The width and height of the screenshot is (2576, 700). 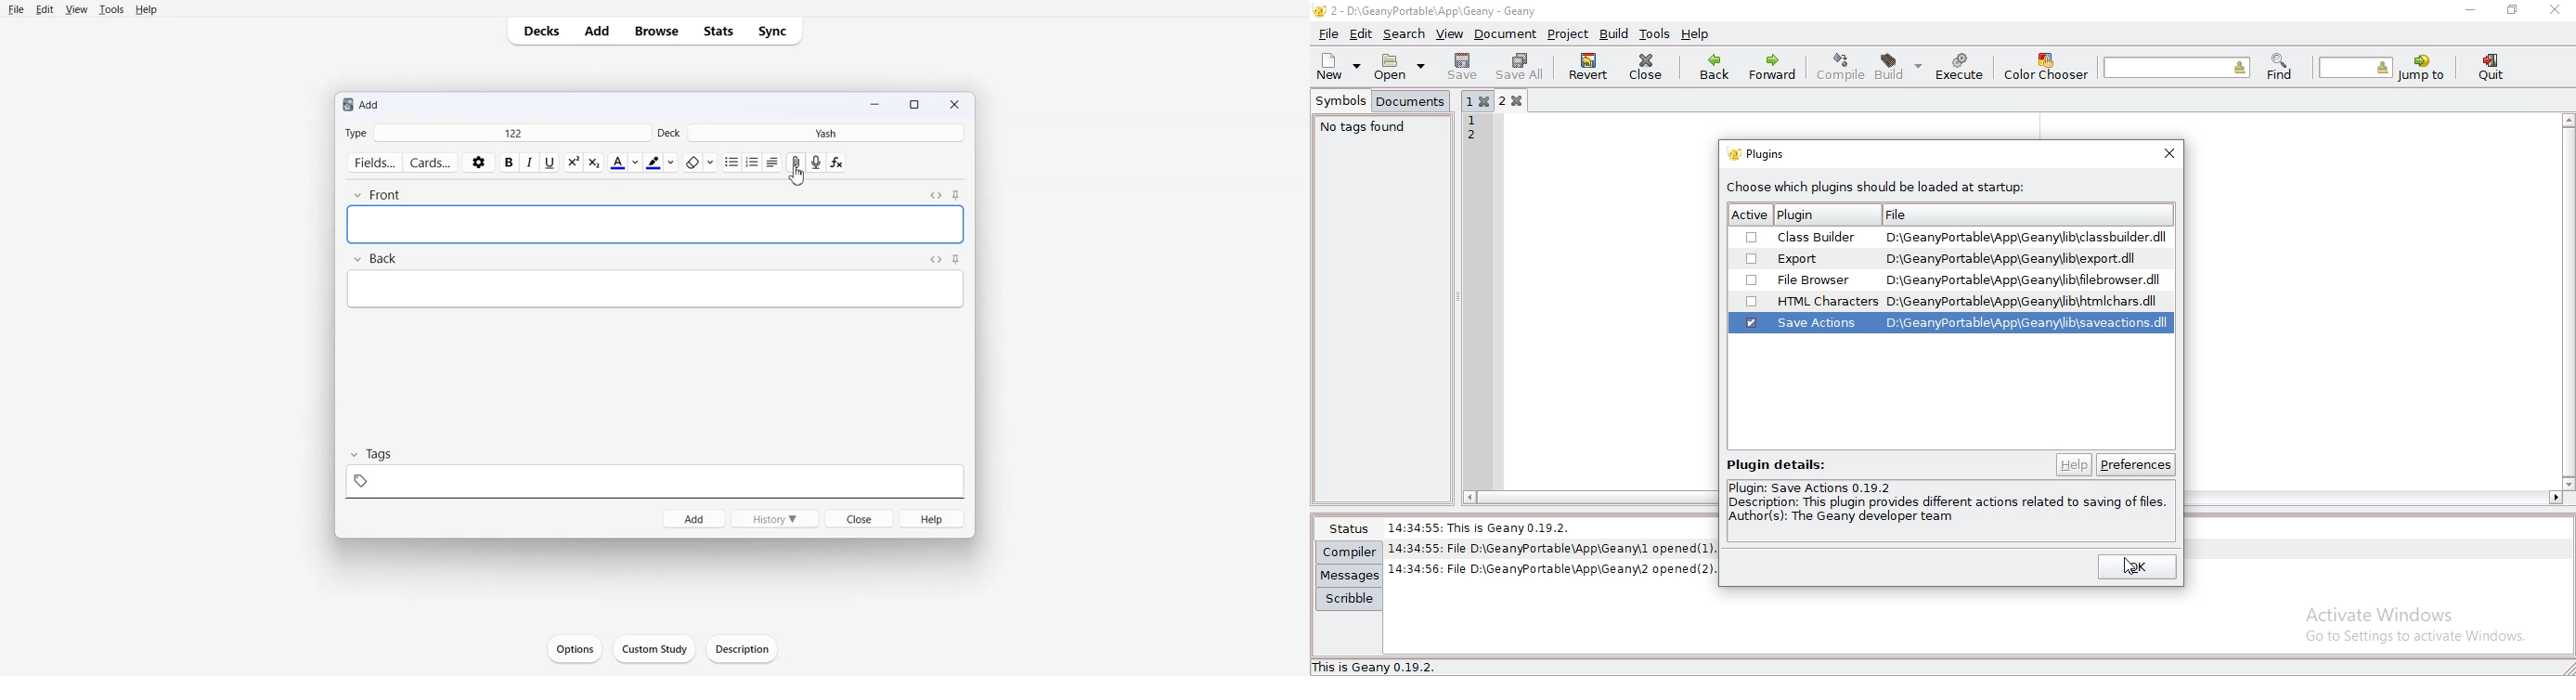 What do you see at coordinates (836, 163) in the screenshot?
I see `Equations` at bounding box center [836, 163].